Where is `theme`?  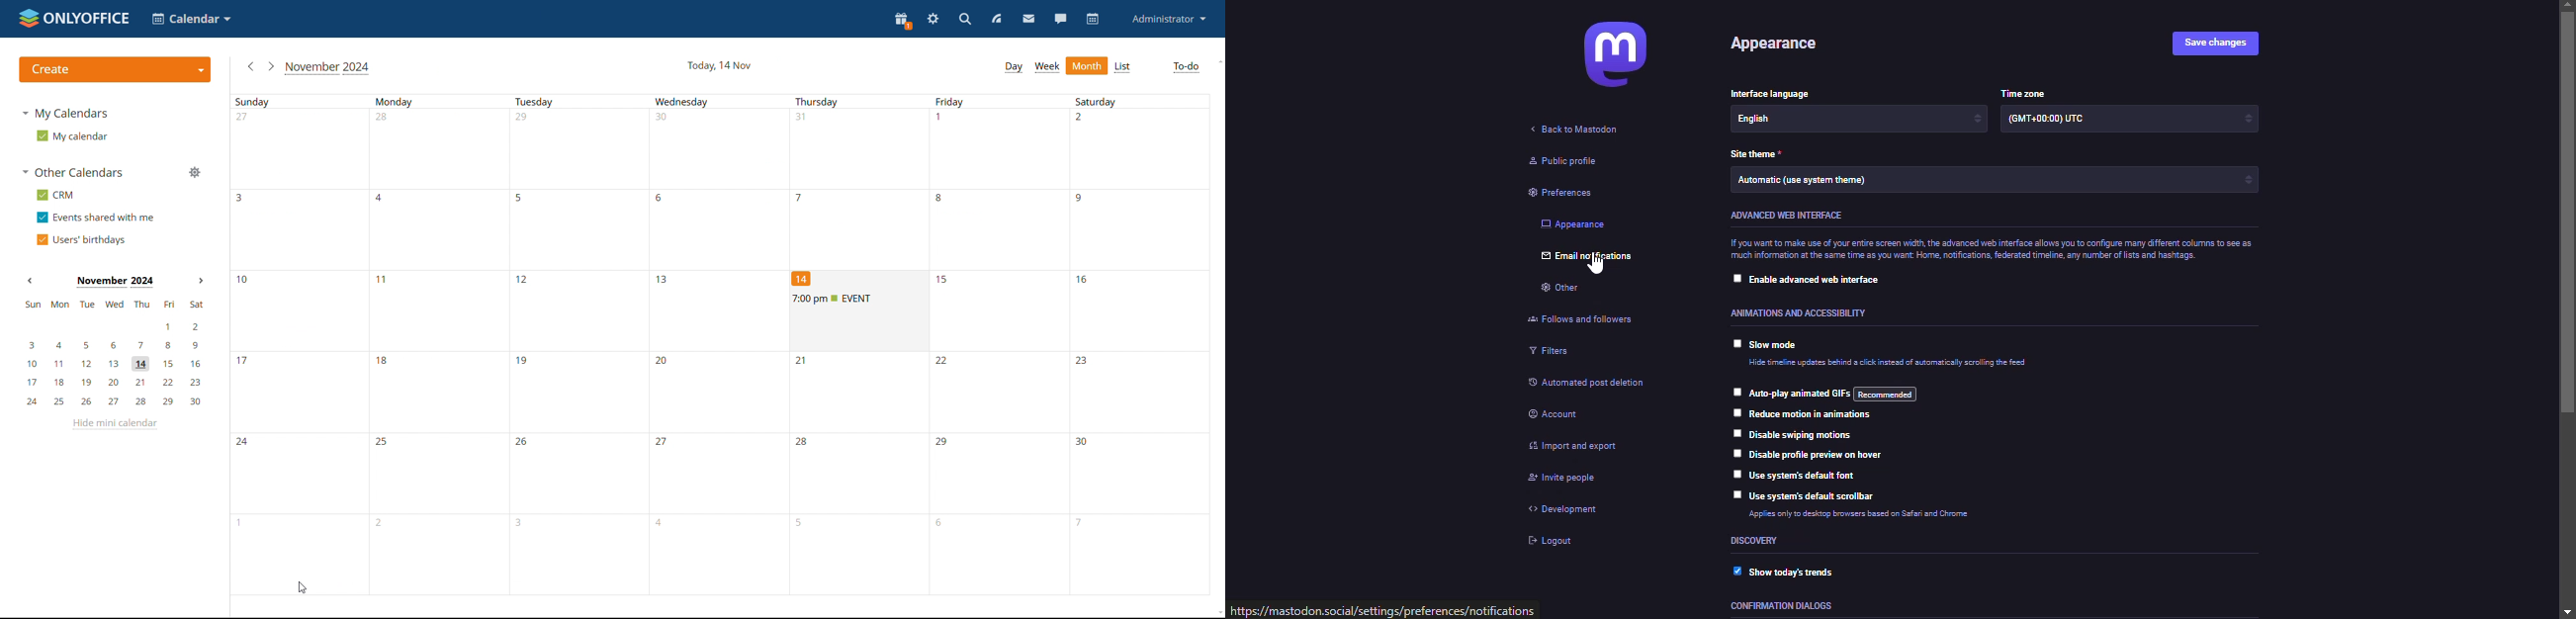
theme is located at coordinates (1755, 154).